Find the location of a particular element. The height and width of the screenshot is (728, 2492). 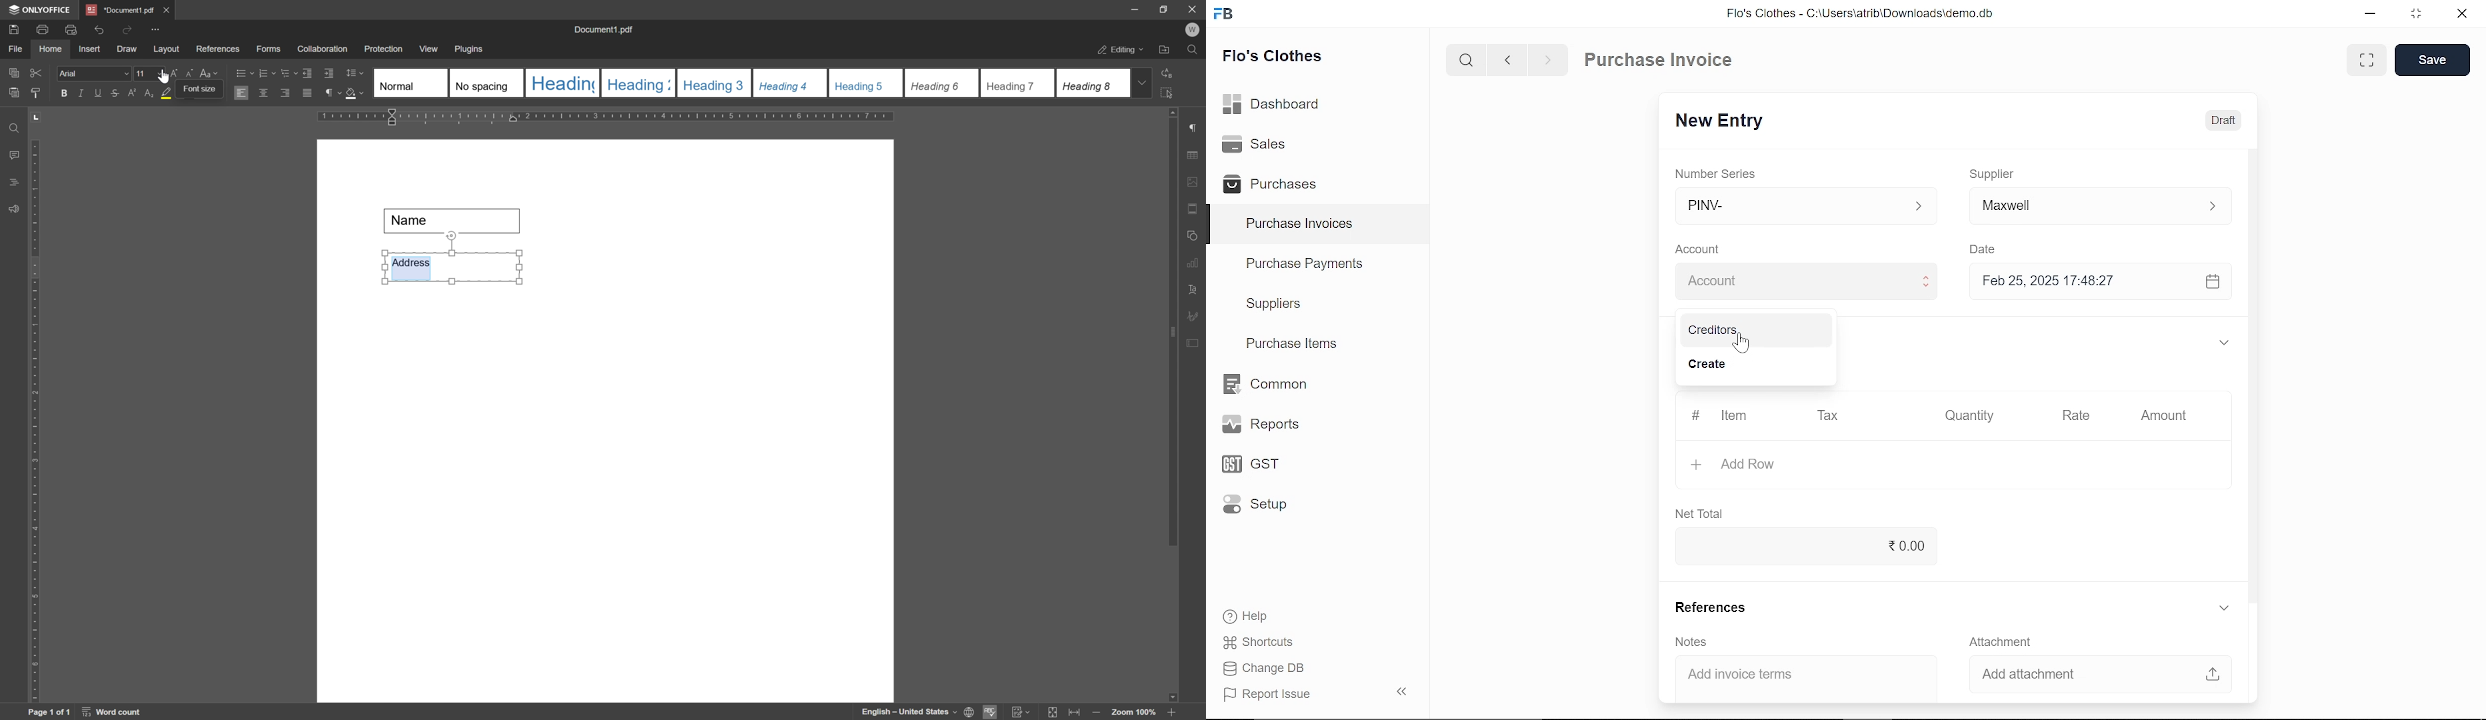

find is located at coordinates (1195, 52).